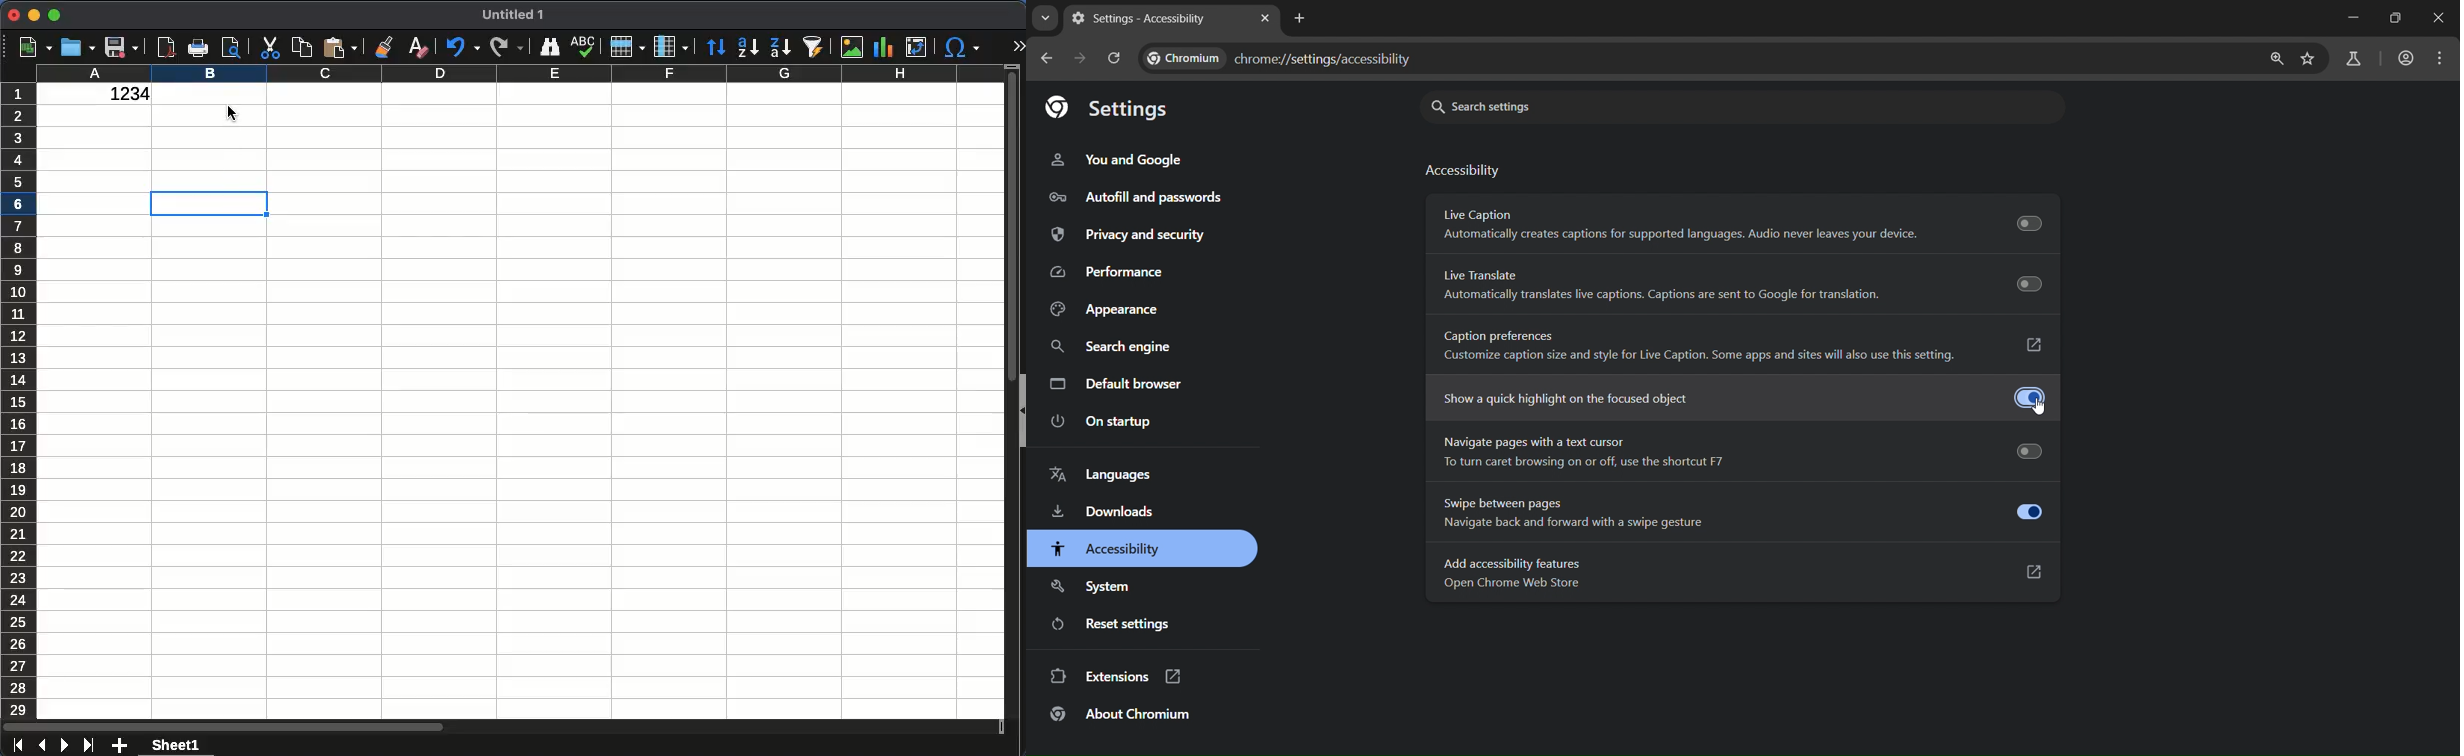  I want to click on sort, so click(716, 48).